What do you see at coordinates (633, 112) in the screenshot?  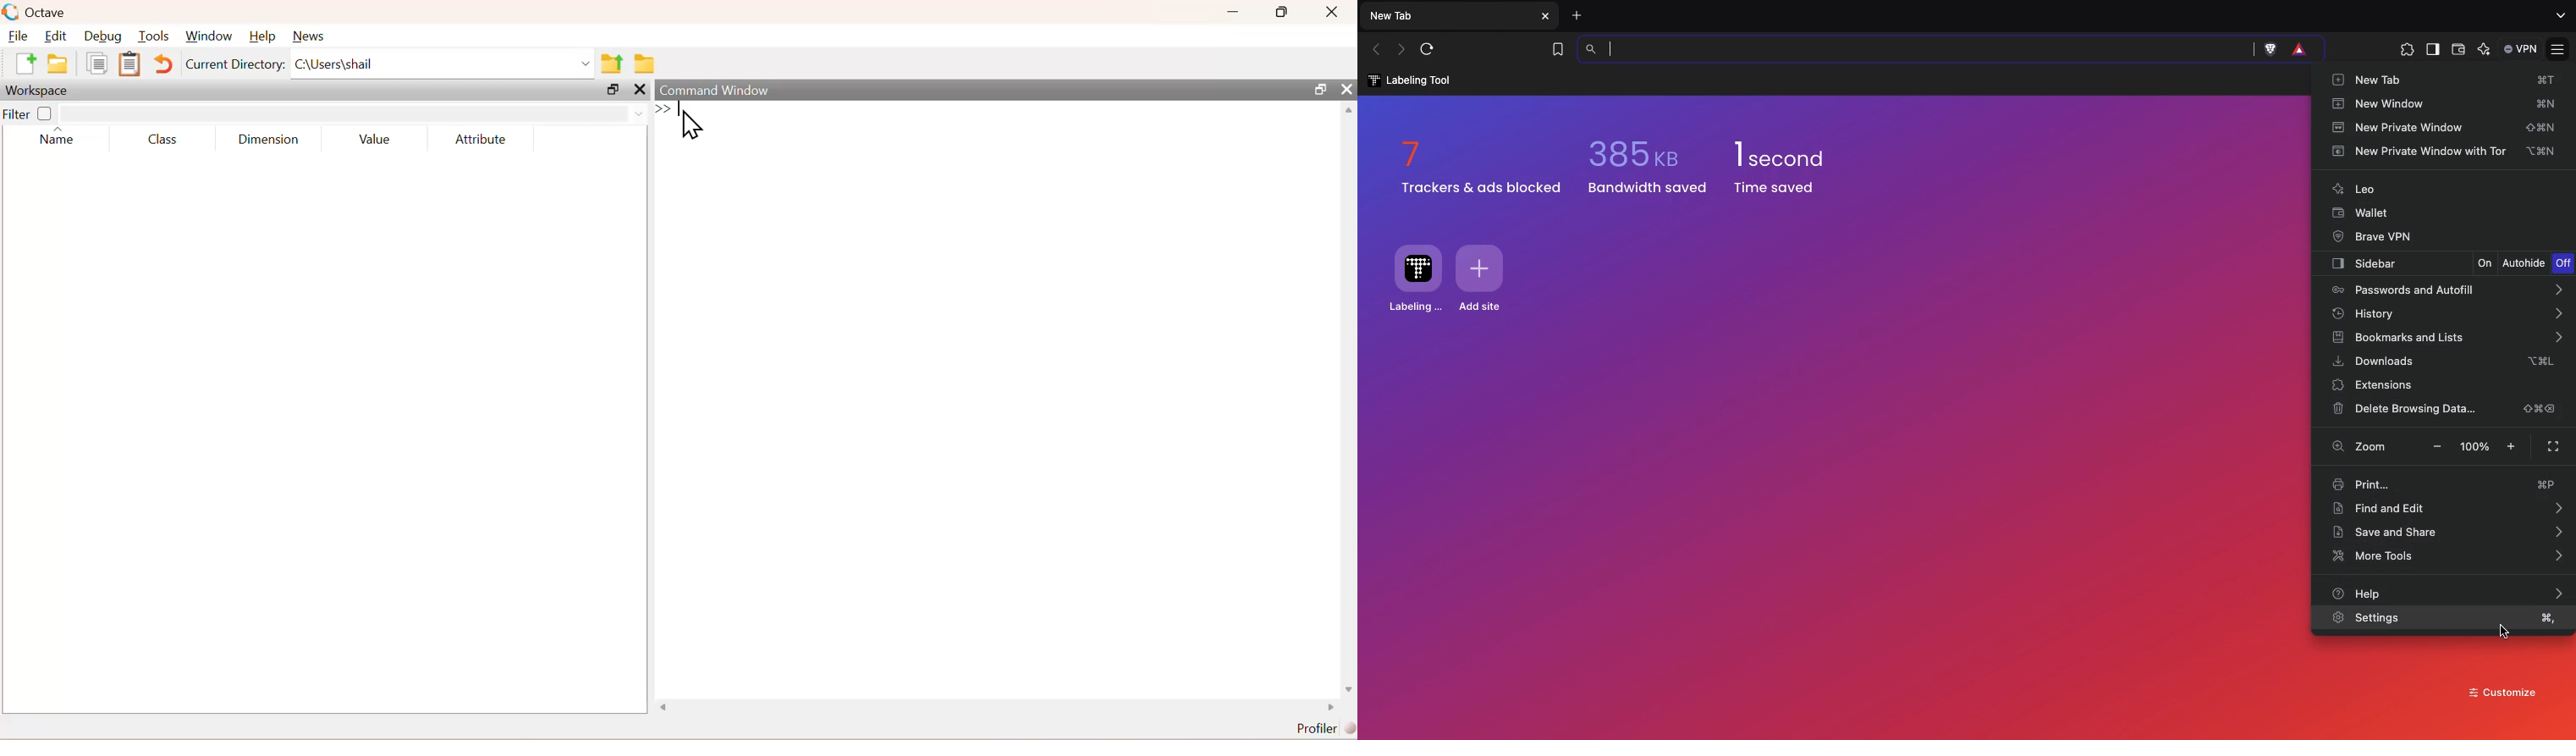 I see `Dropdown` at bounding box center [633, 112].